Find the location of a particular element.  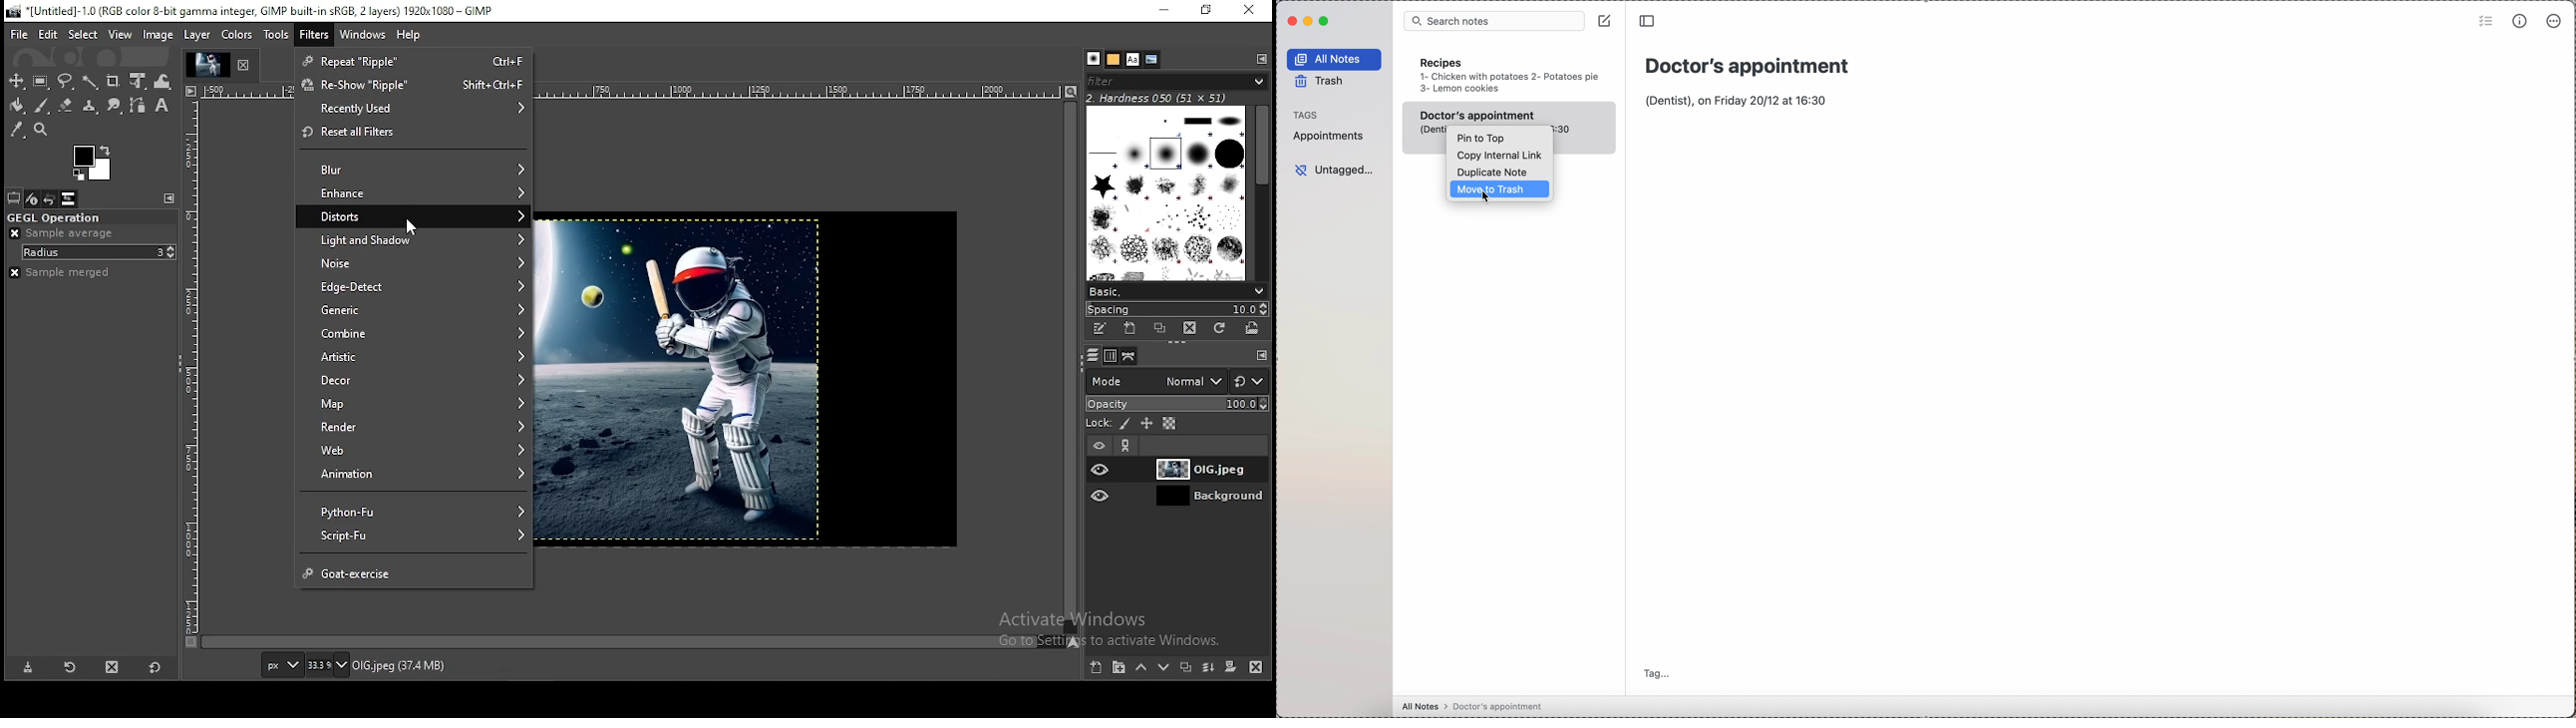

lock pixel is located at coordinates (1126, 424).